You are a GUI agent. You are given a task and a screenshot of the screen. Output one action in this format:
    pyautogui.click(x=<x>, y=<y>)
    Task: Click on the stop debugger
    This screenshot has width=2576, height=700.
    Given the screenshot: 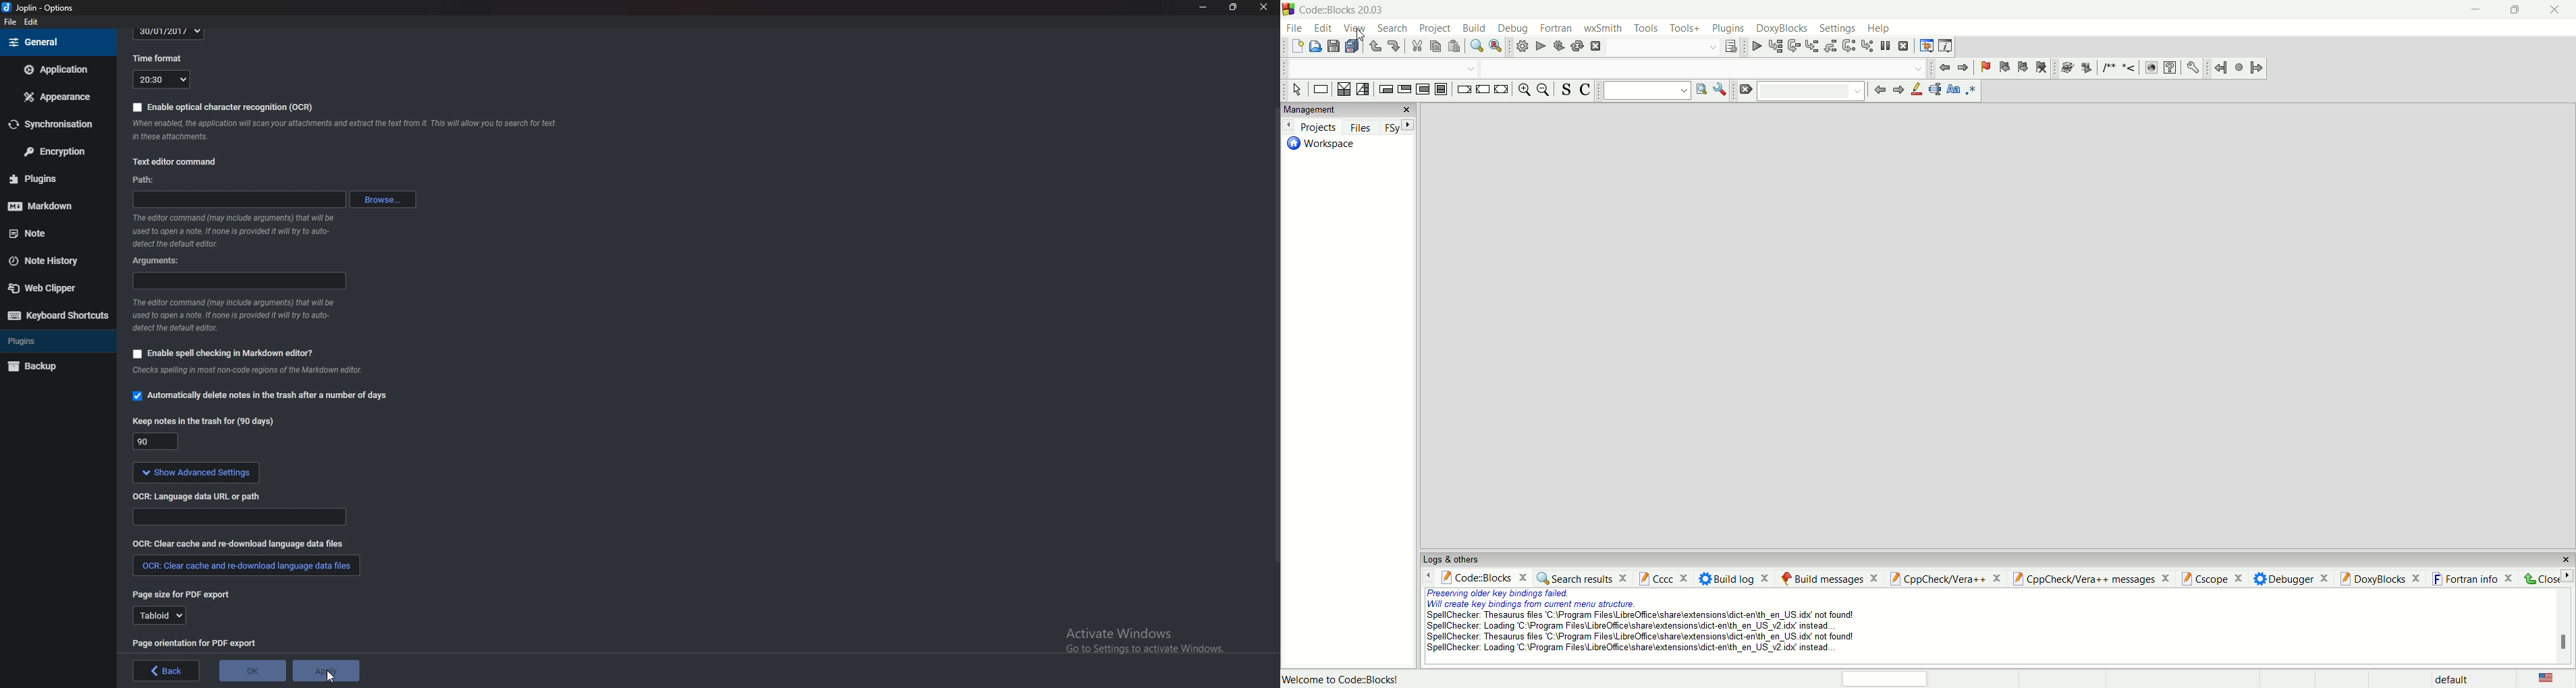 What is the action you would take?
    pyautogui.click(x=1907, y=46)
    